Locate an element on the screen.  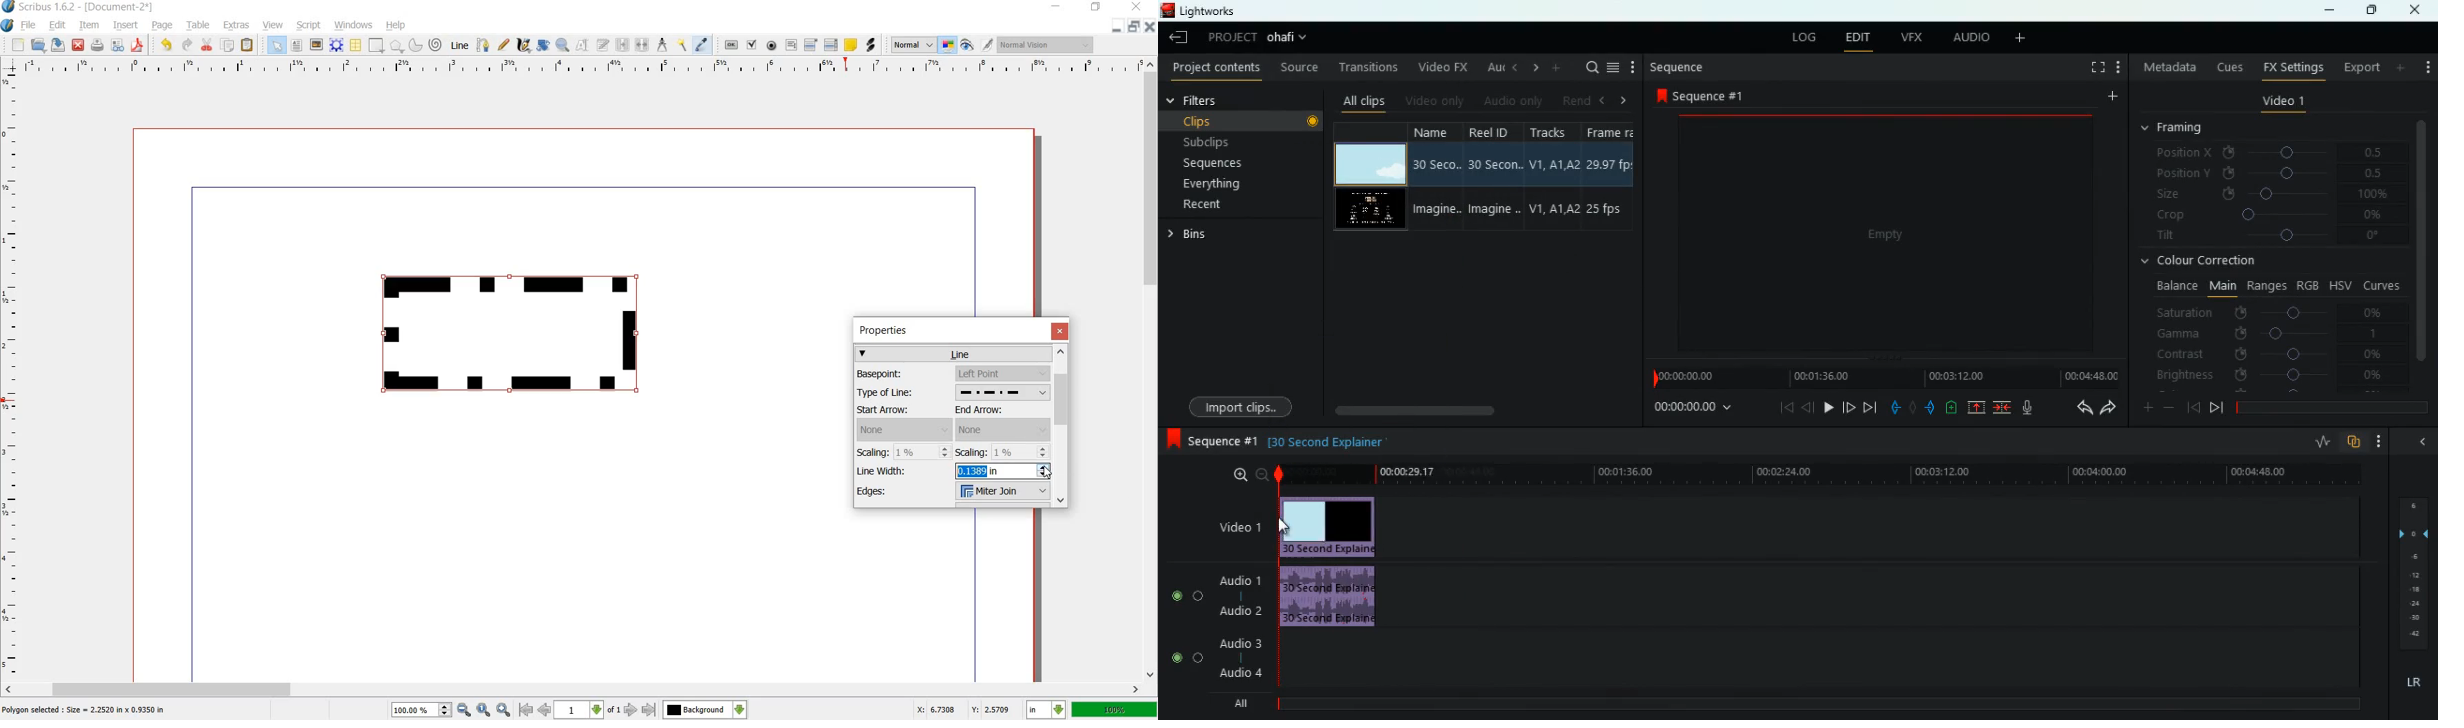
ARC is located at coordinates (416, 44).